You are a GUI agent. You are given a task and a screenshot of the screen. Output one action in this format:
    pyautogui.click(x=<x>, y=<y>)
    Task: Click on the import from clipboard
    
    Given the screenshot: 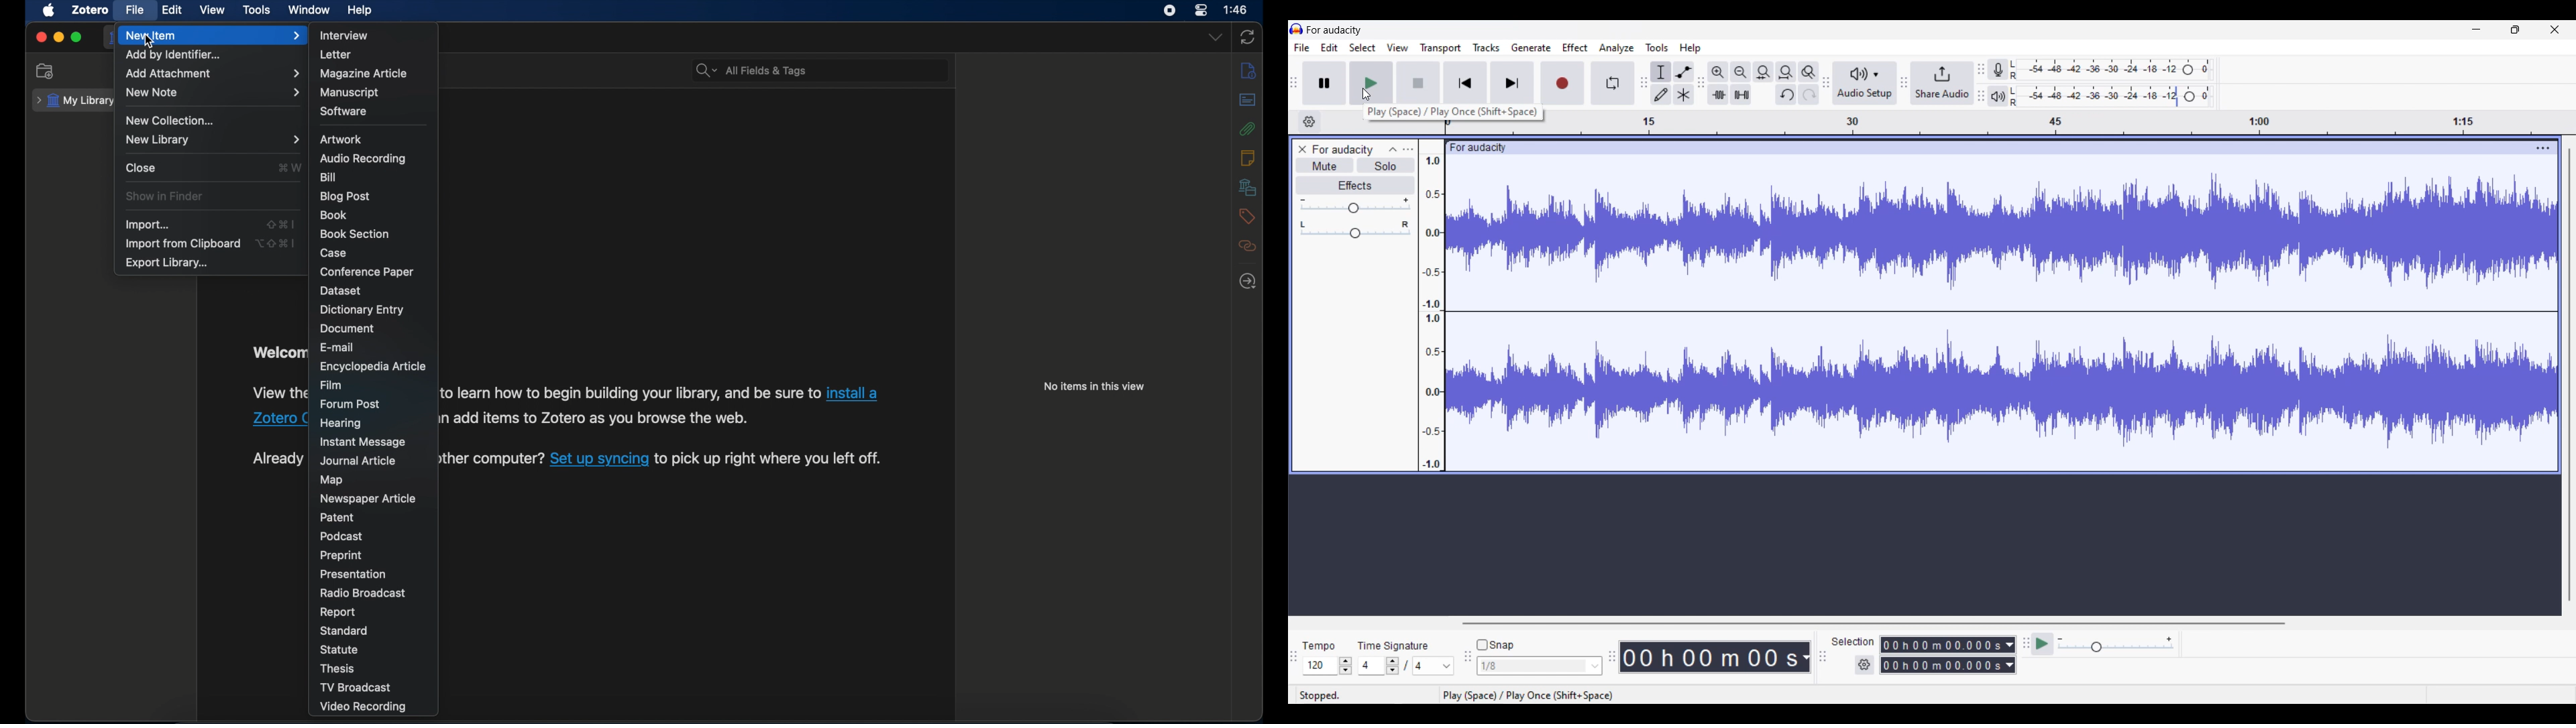 What is the action you would take?
    pyautogui.click(x=182, y=244)
    